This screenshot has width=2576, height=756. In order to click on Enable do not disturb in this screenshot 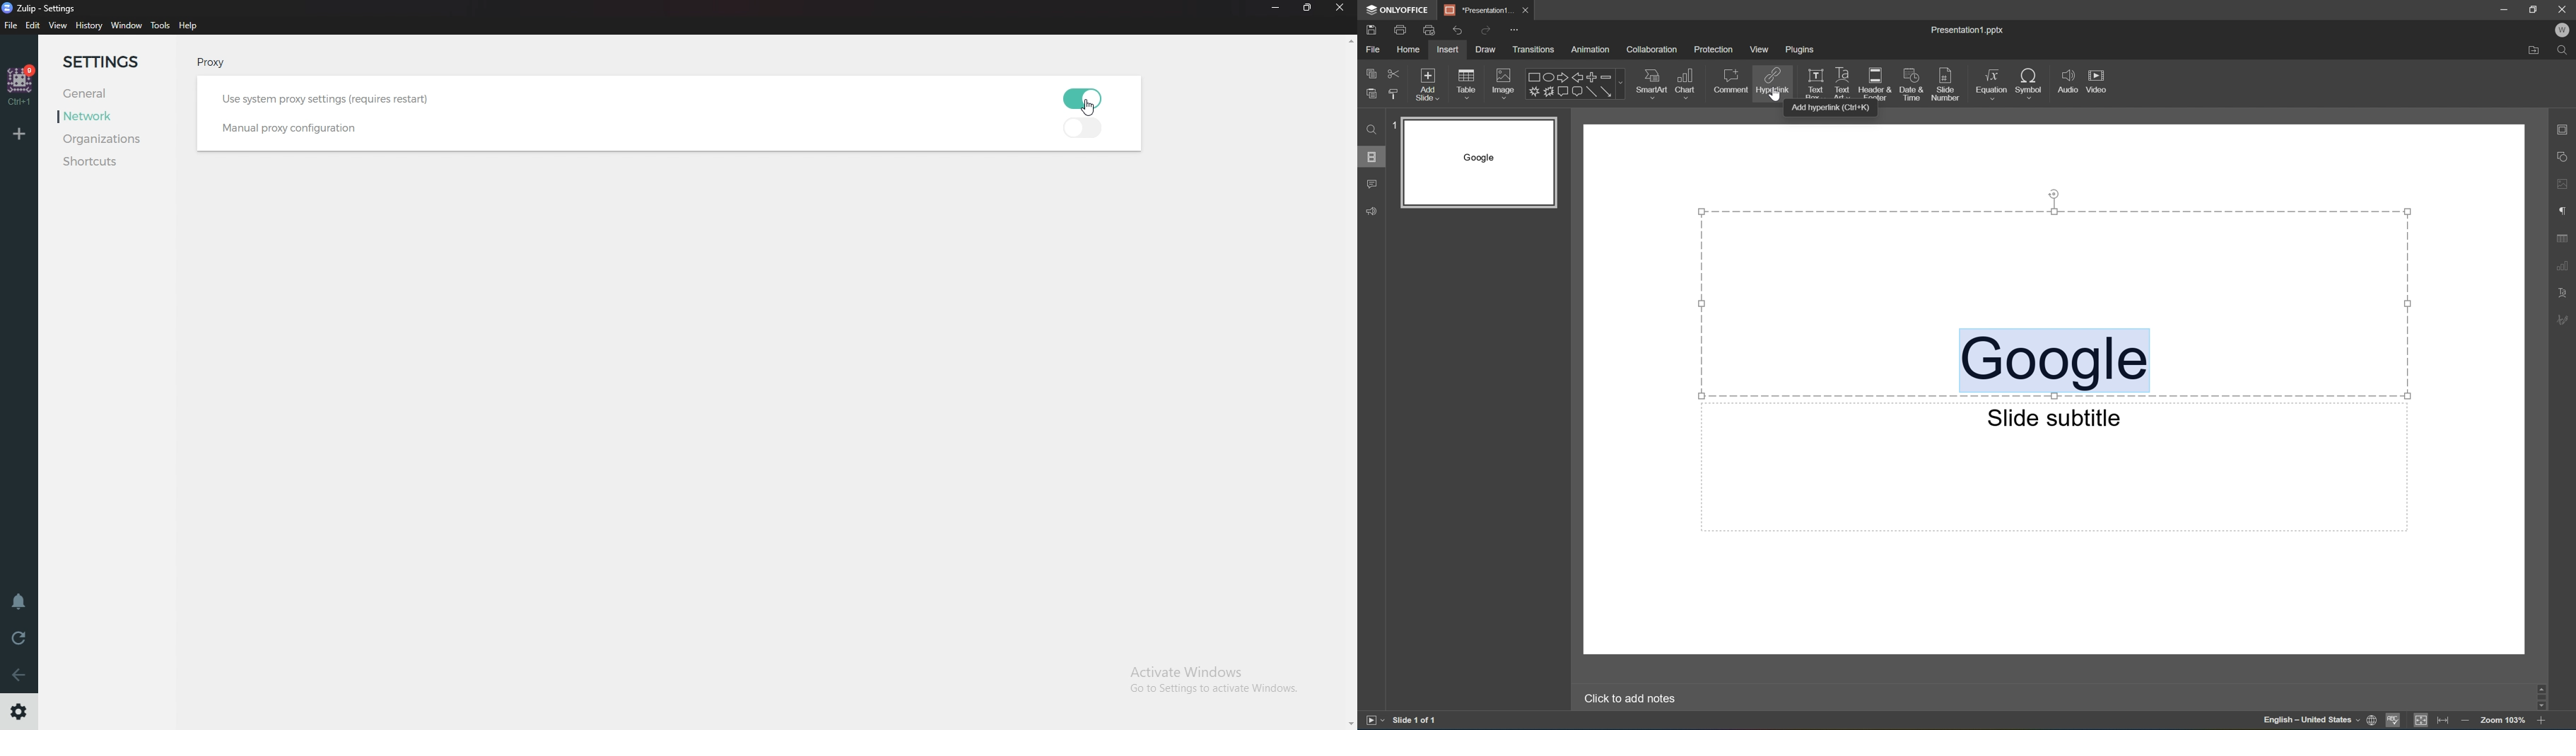, I will do `click(17, 604)`.